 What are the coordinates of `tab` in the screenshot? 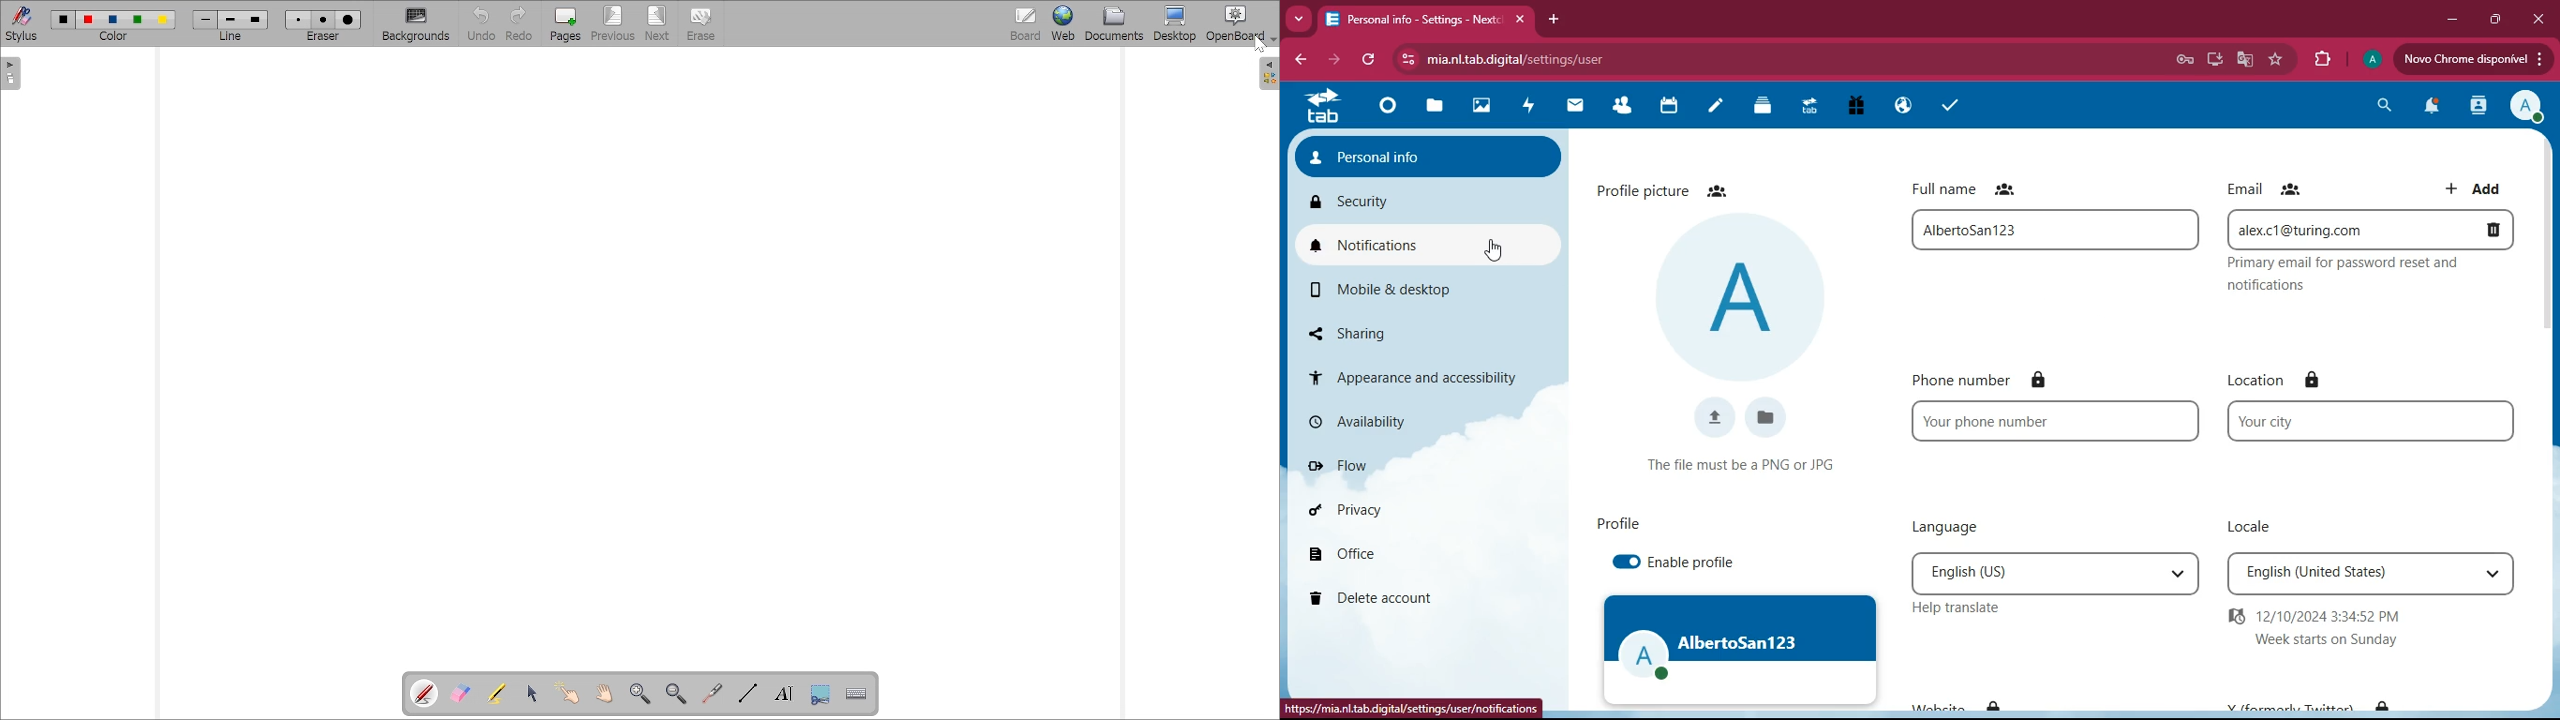 It's located at (1423, 20).